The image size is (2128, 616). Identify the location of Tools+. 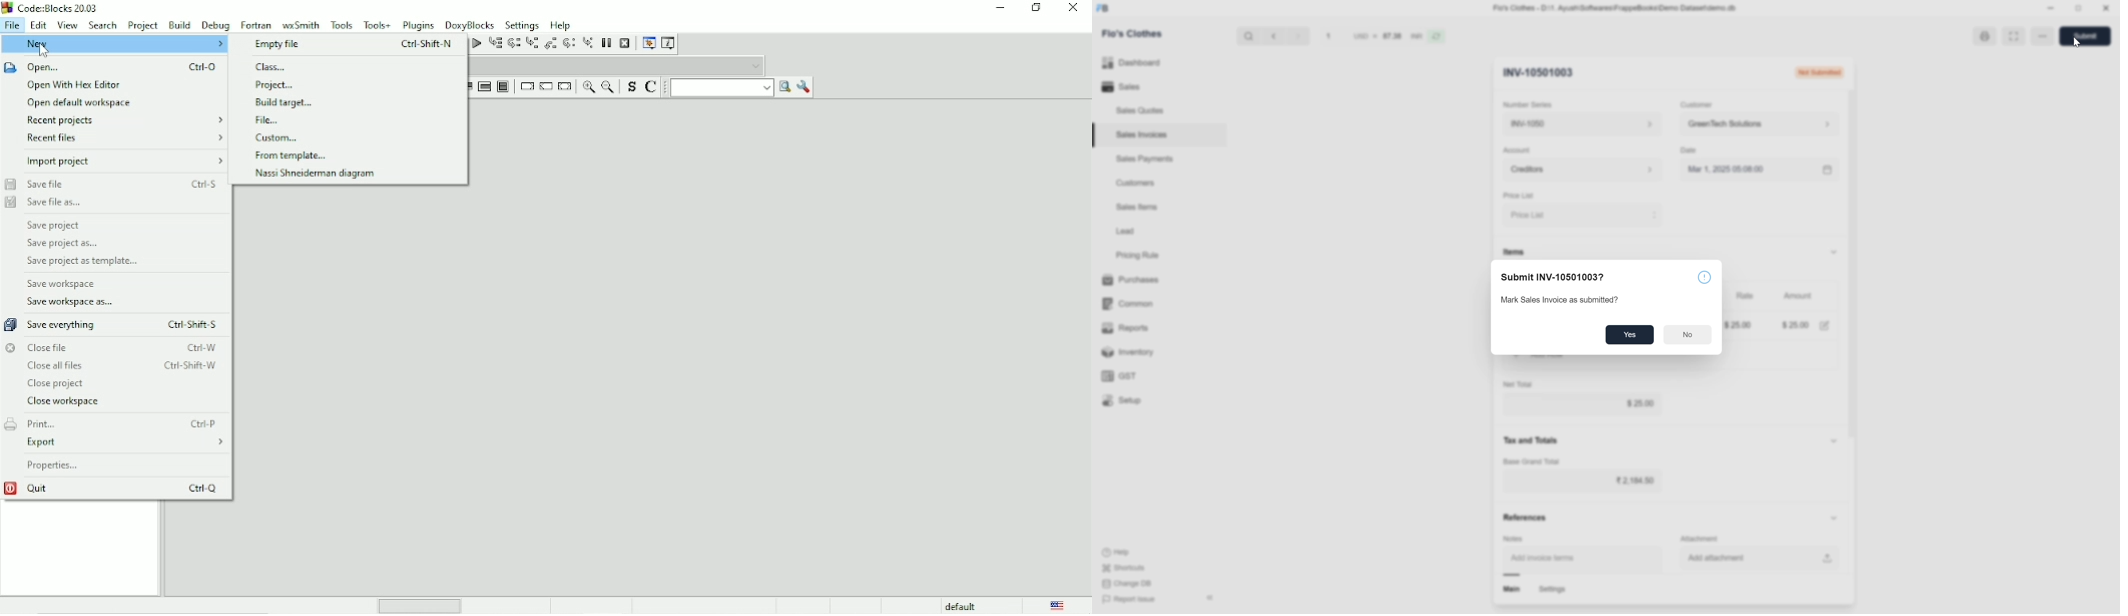
(377, 24).